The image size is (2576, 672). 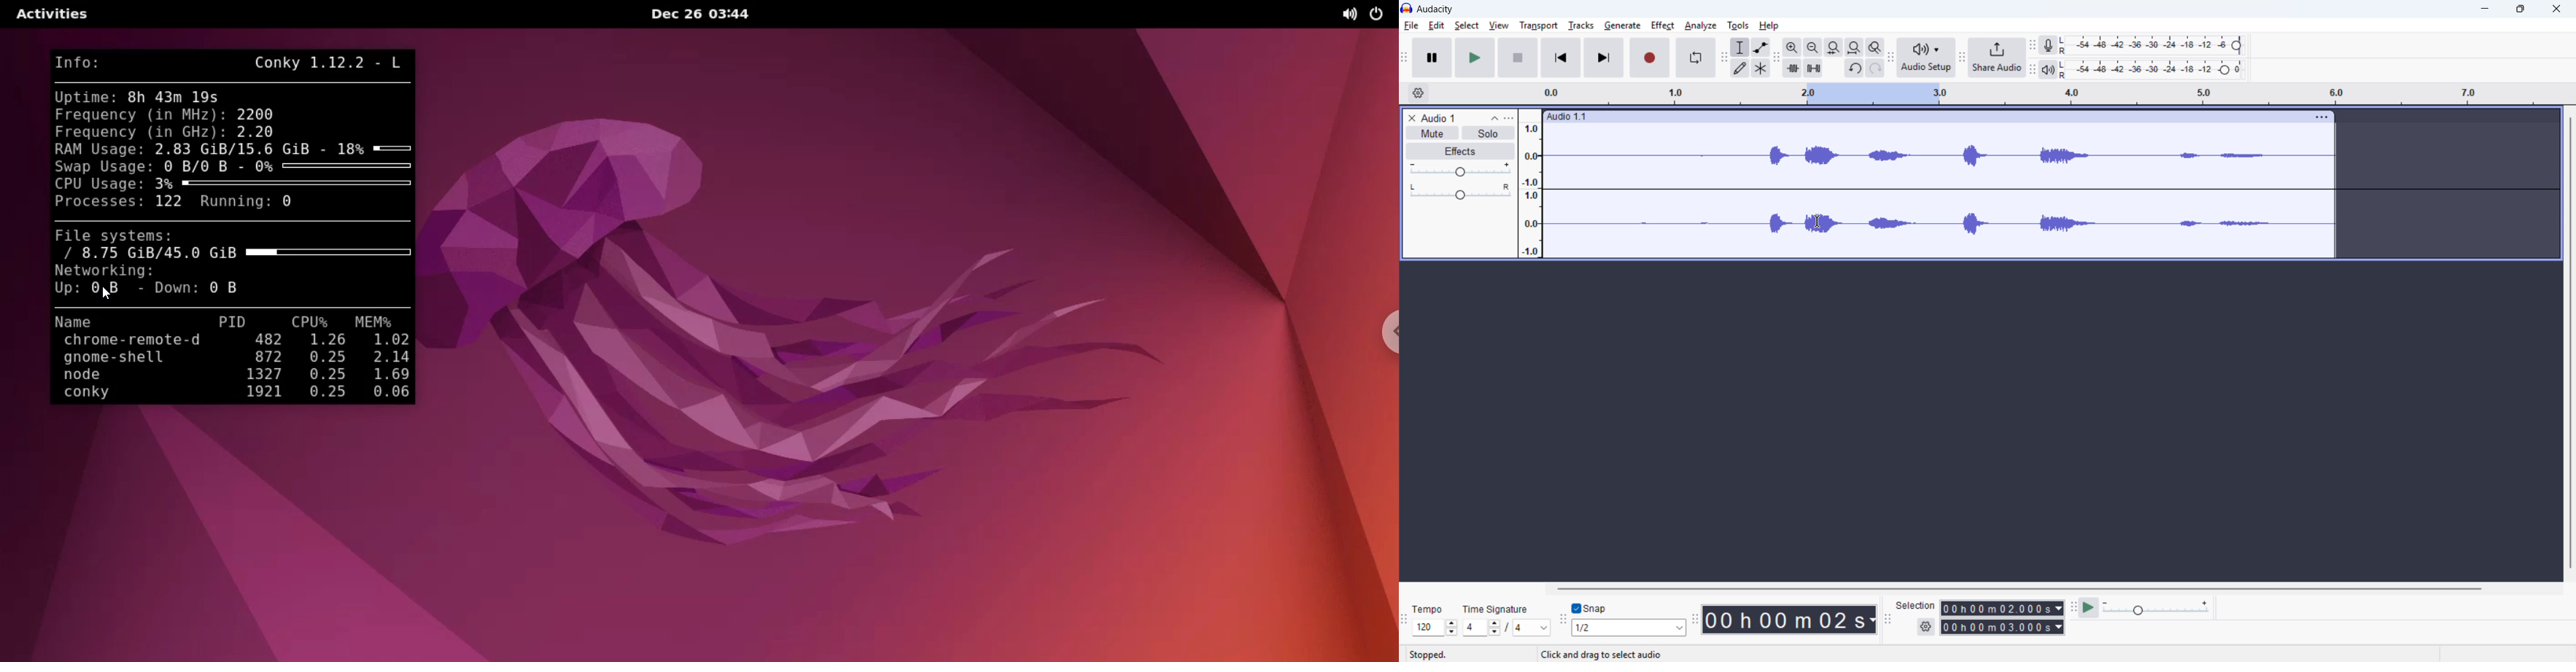 I want to click on Record, so click(x=1651, y=58).